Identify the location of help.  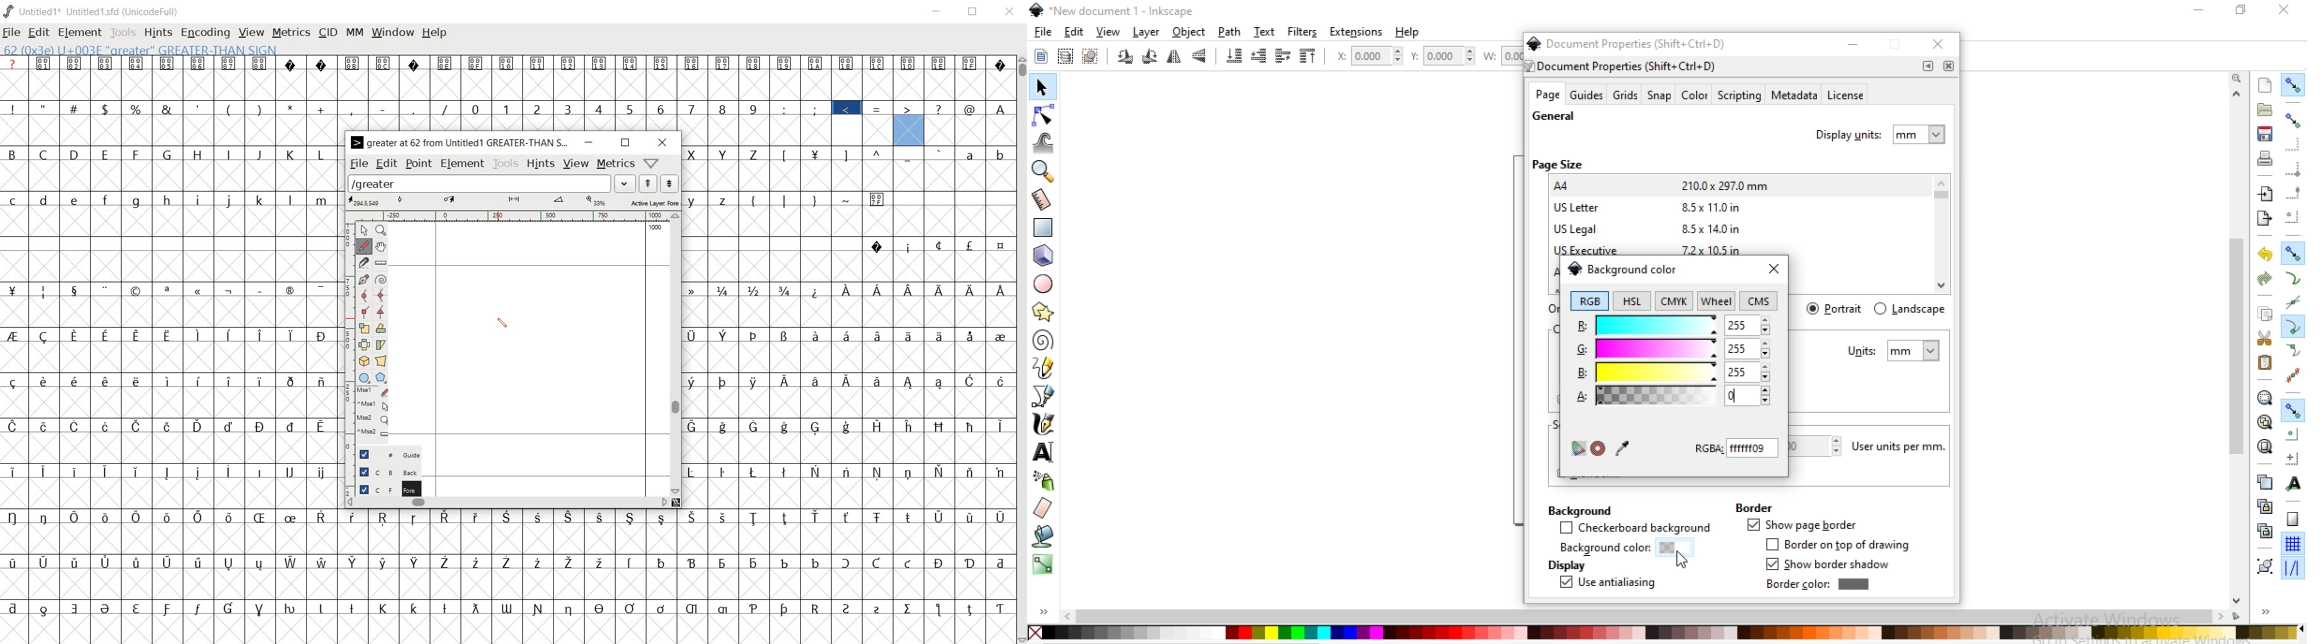
(1409, 32).